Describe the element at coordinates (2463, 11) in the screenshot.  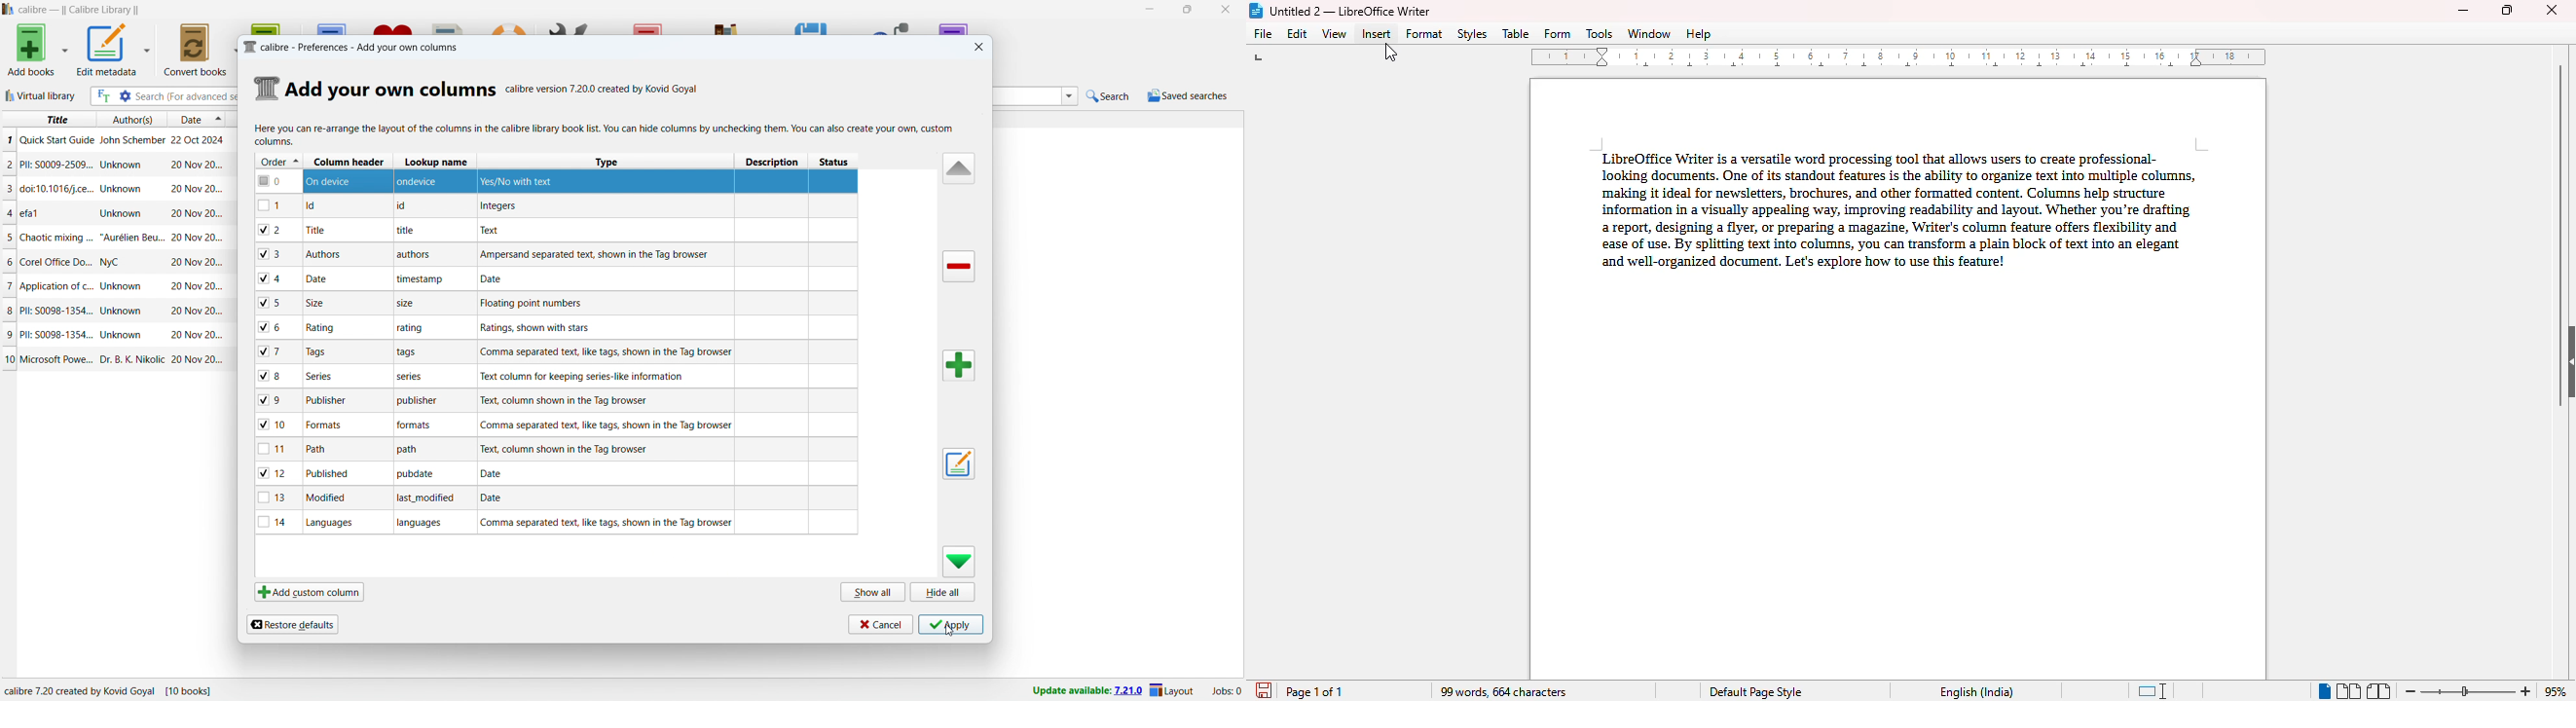
I see `minimize` at that location.